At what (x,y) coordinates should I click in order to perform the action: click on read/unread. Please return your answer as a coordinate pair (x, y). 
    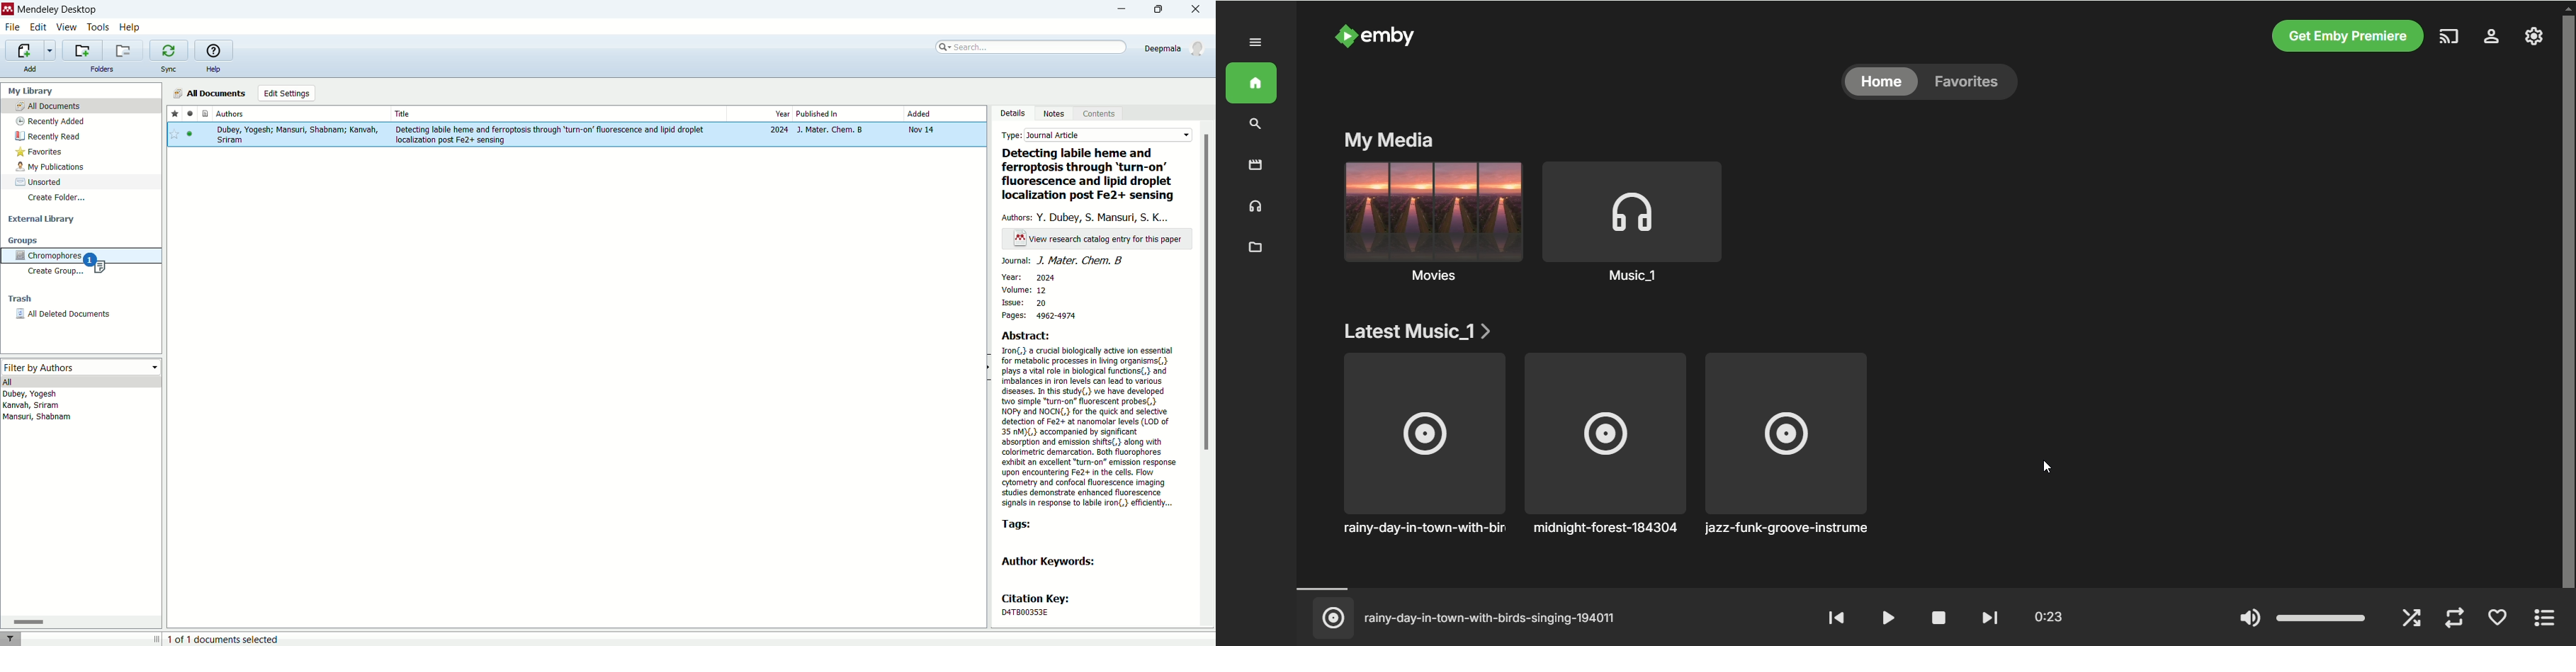
    Looking at the image, I should click on (188, 113).